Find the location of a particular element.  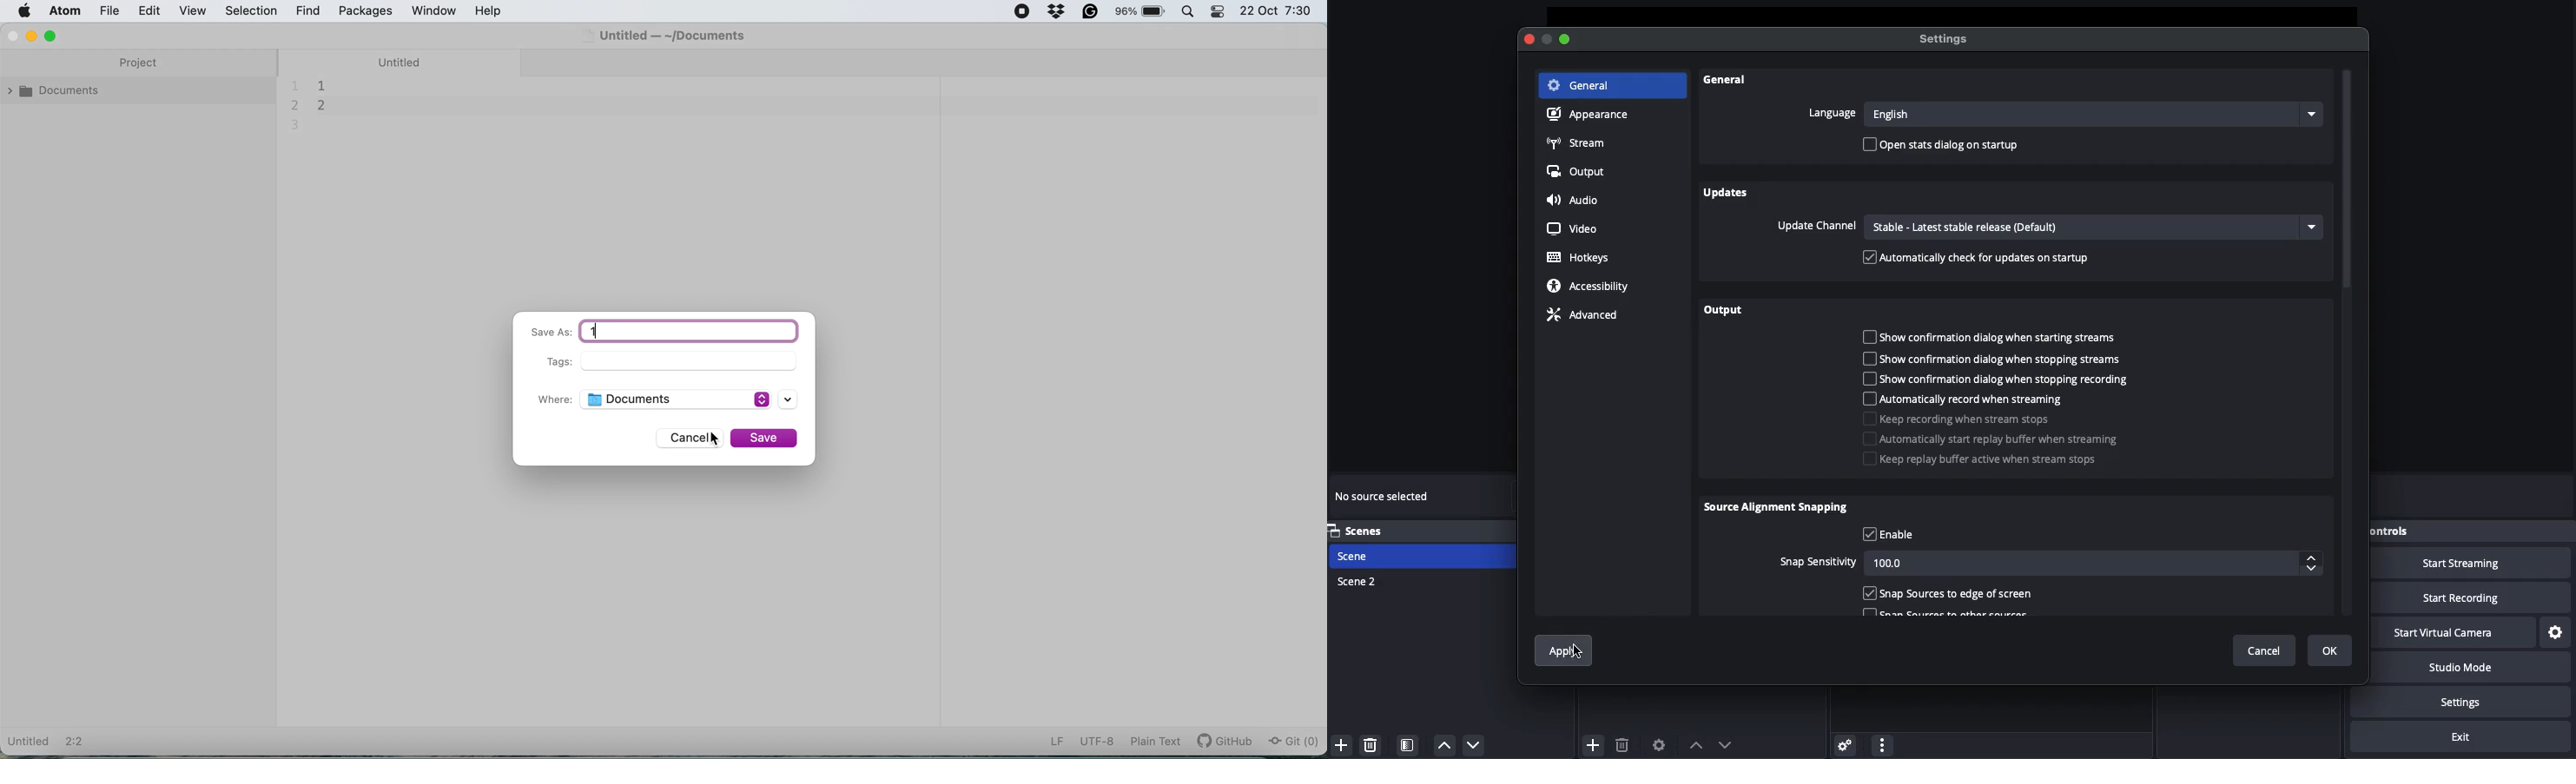

Snap sensitivity is located at coordinates (2049, 564).